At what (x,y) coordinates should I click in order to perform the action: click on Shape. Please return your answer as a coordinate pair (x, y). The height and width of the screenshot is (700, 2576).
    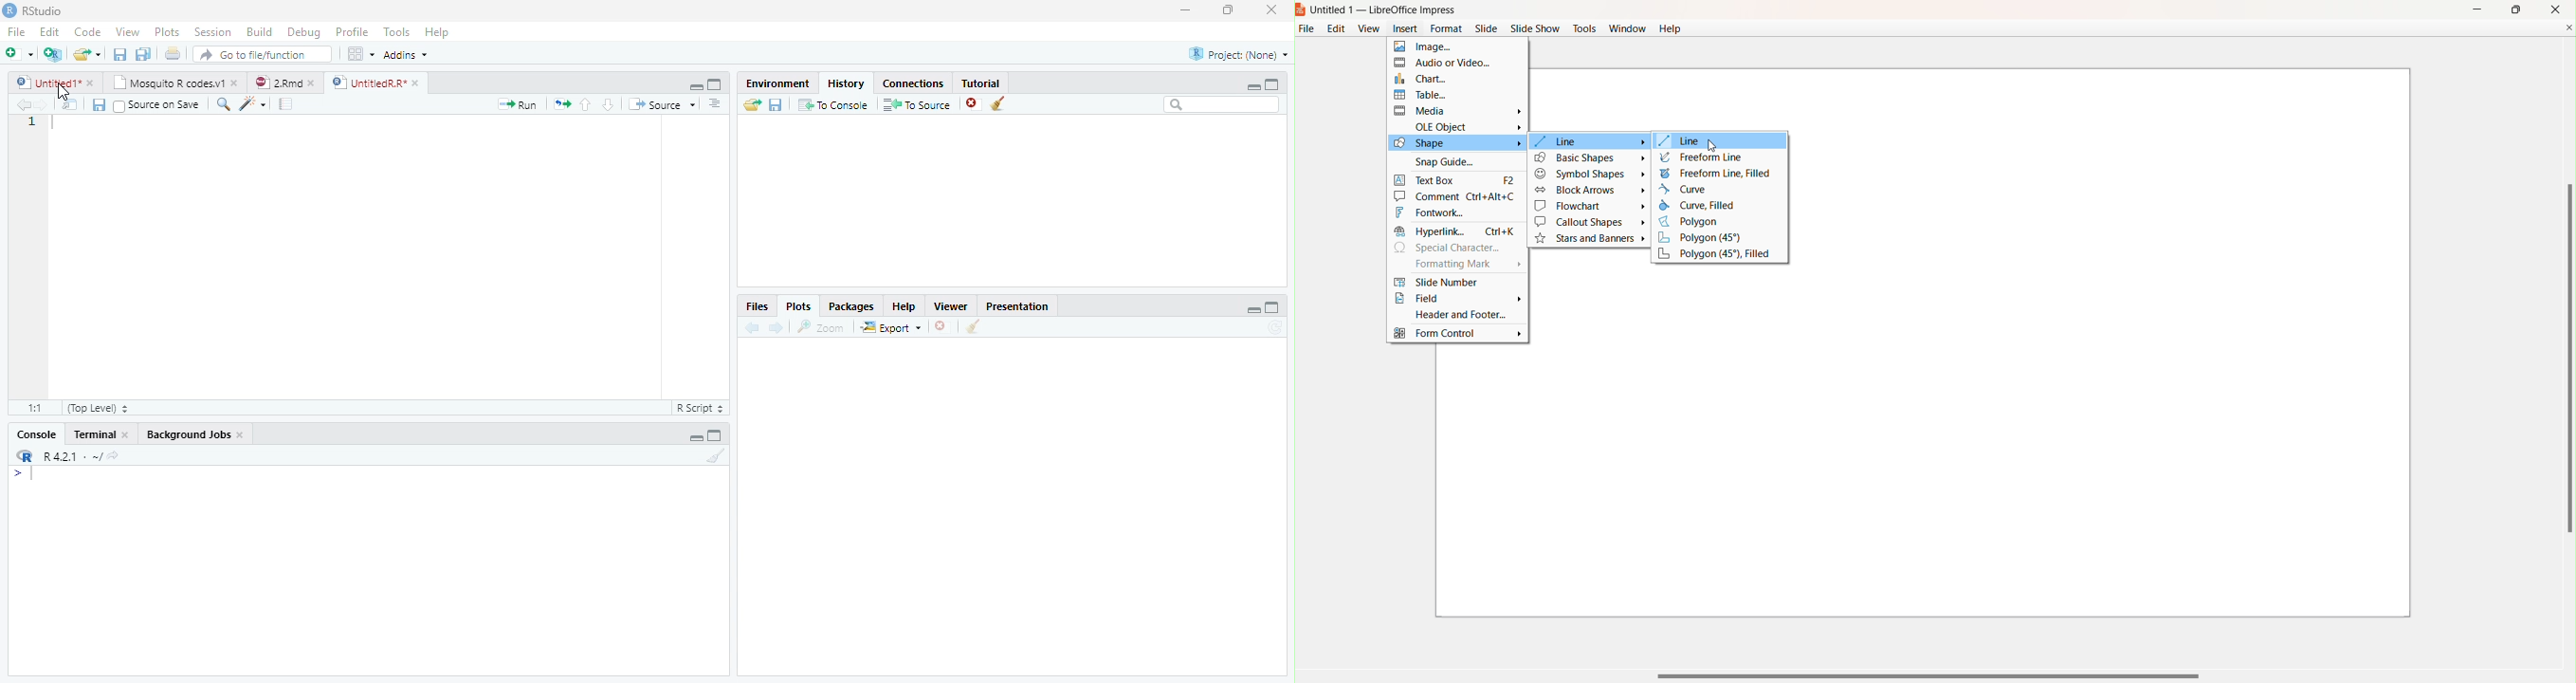
    Looking at the image, I should click on (1456, 143).